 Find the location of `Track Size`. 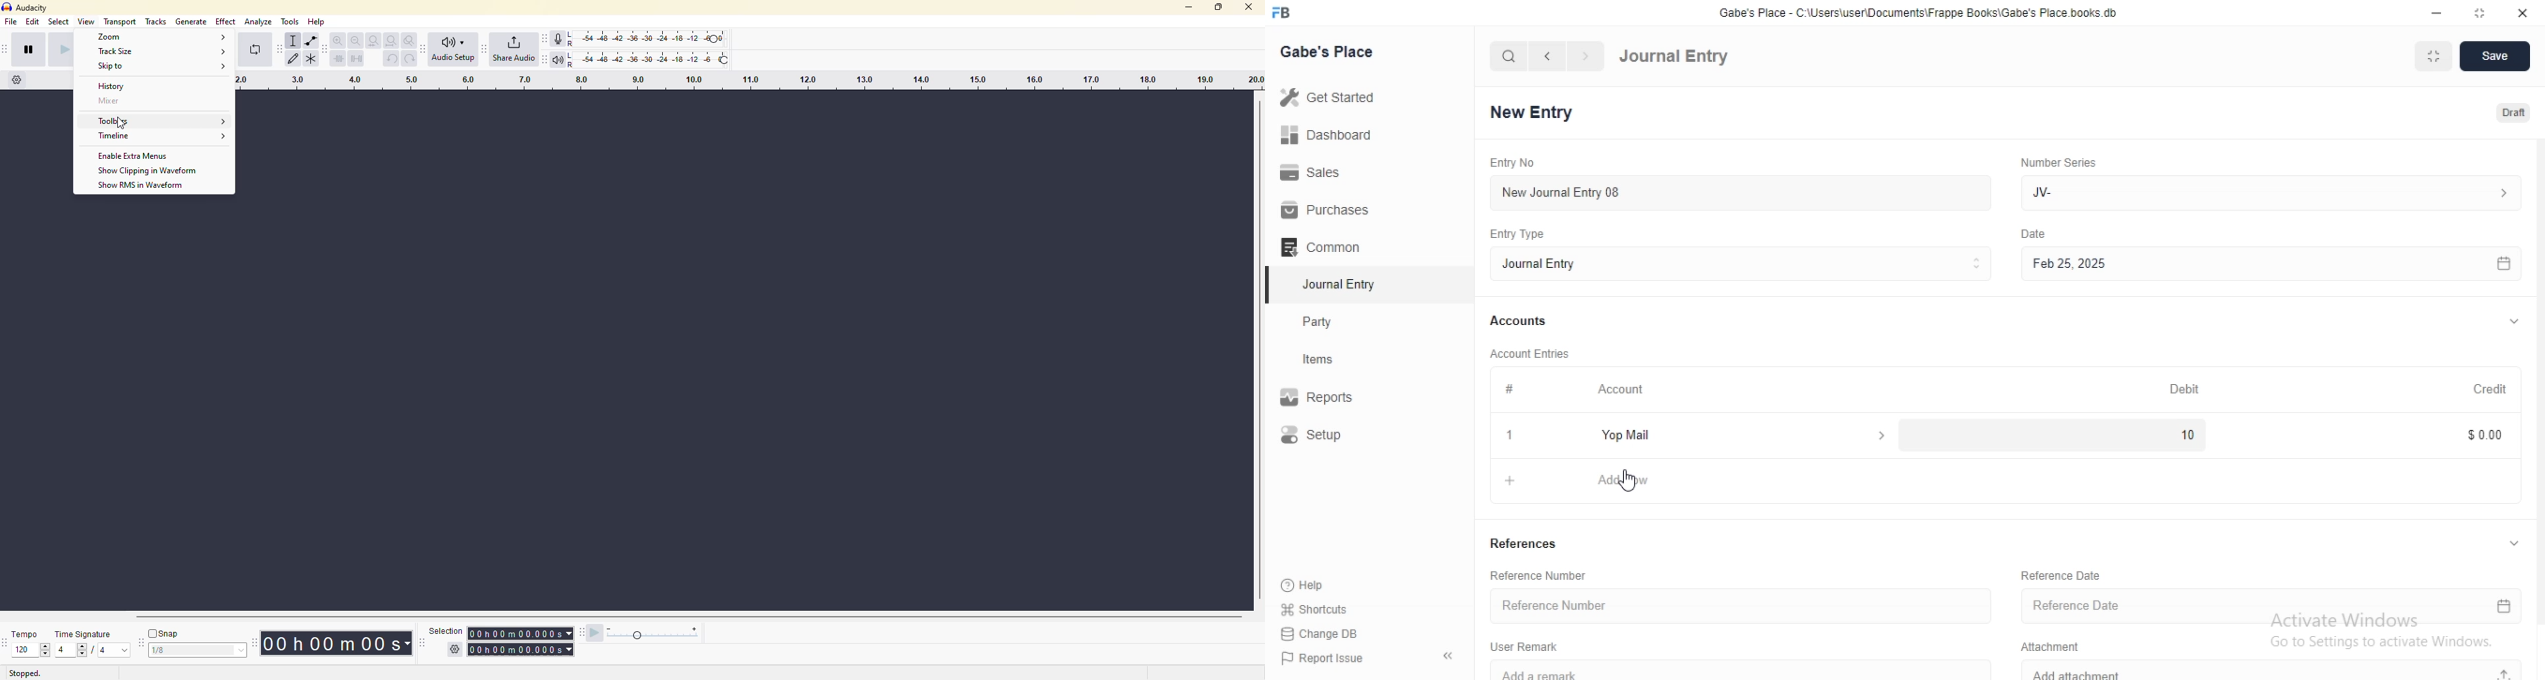

Track Size is located at coordinates (164, 52).